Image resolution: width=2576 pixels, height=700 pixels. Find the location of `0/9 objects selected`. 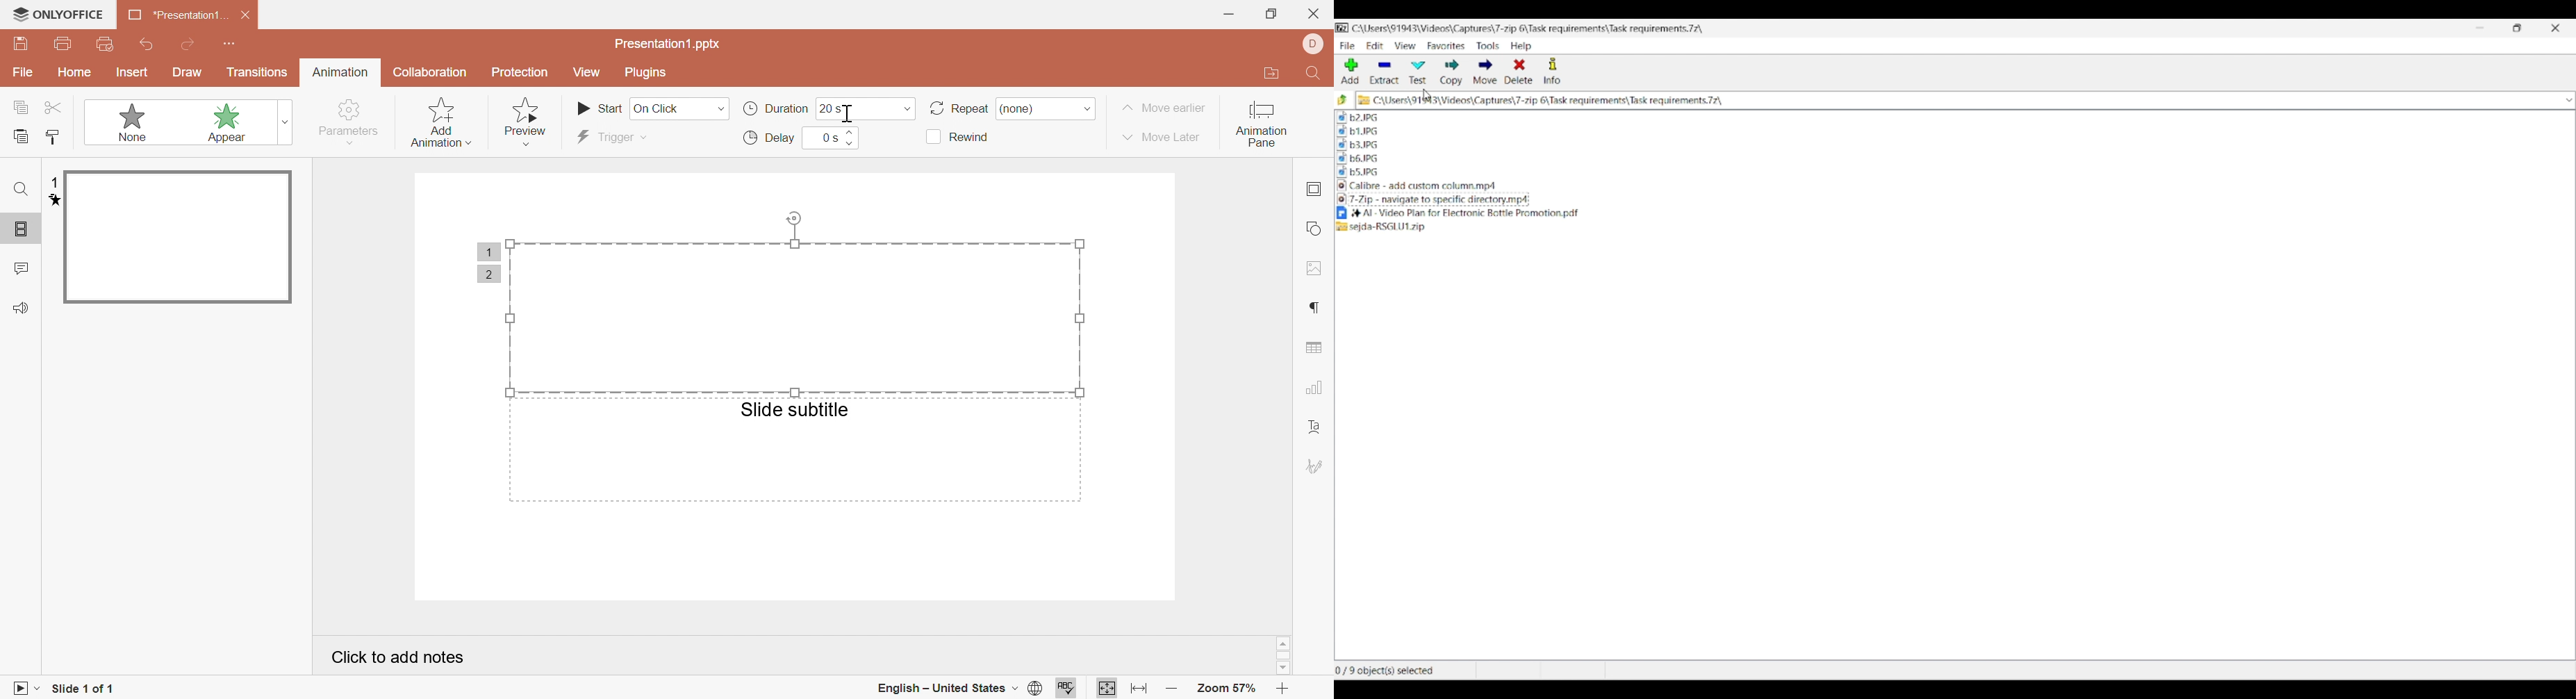

0/9 objects selected is located at coordinates (1403, 671).